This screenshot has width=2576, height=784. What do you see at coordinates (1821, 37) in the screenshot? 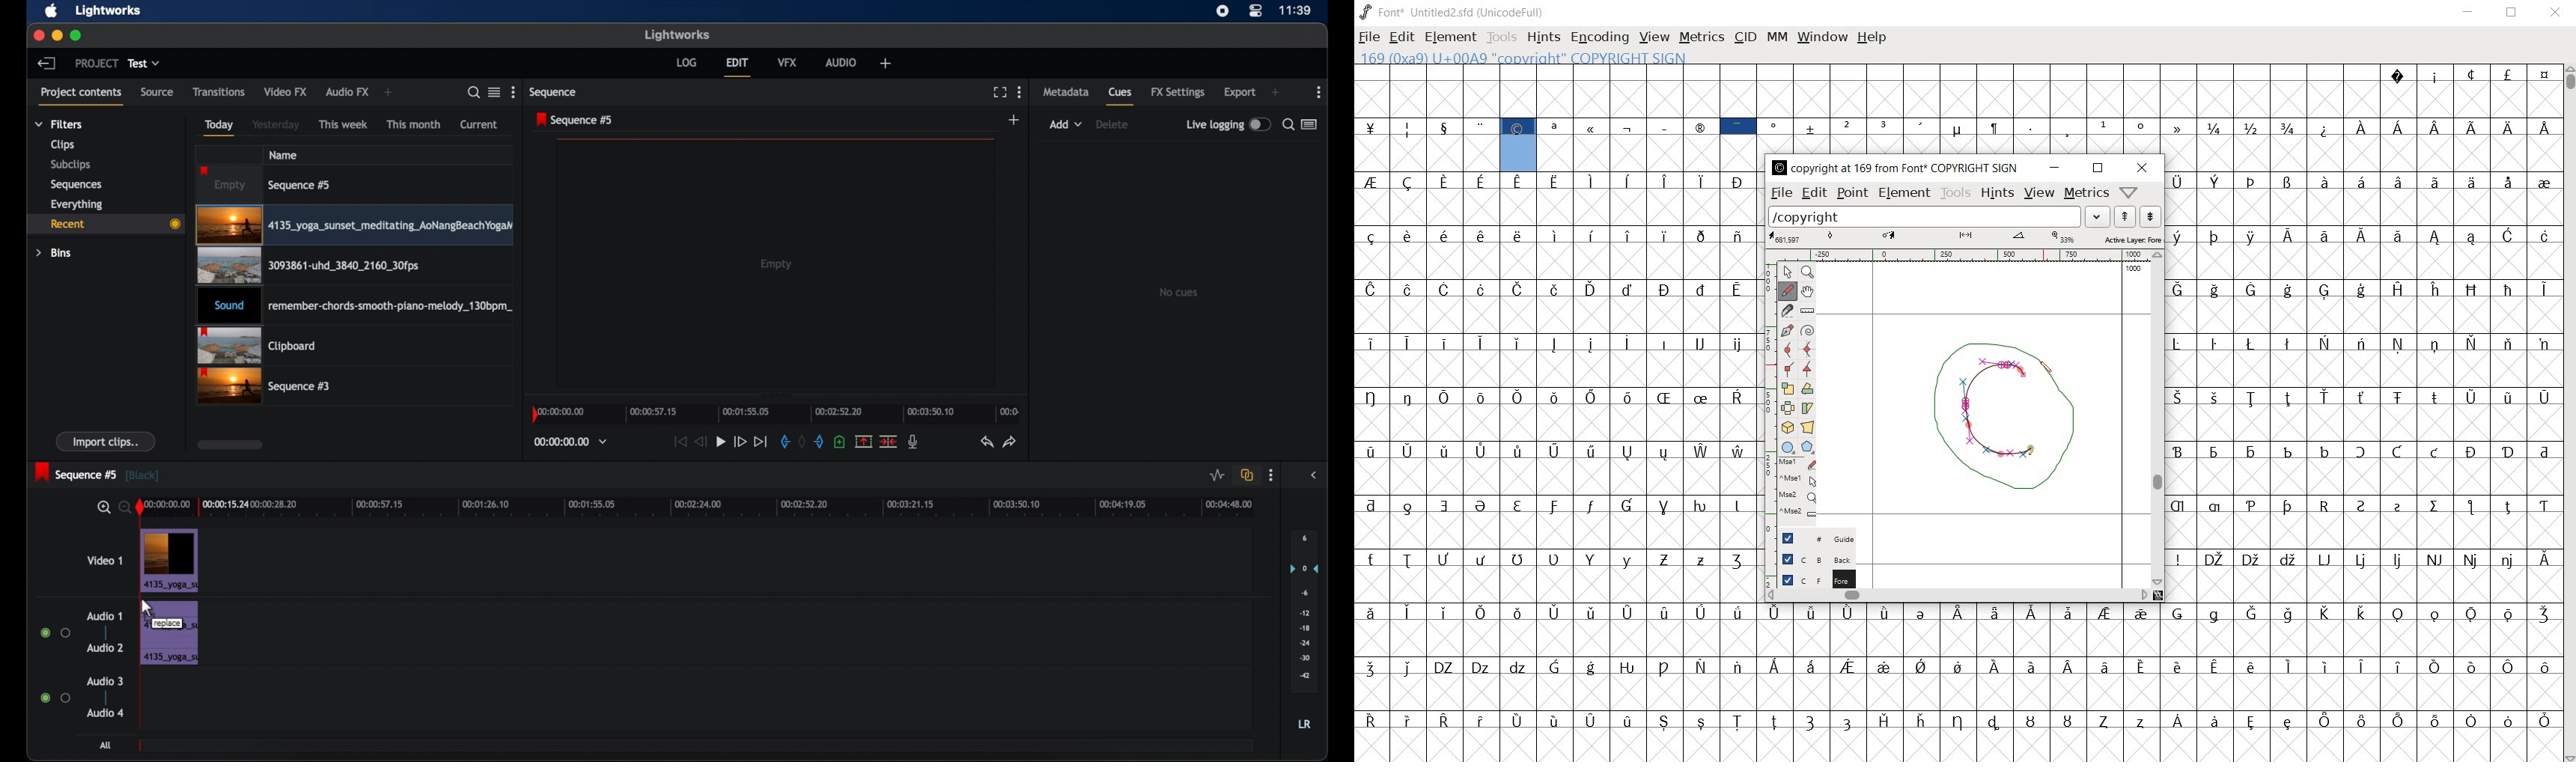
I see `window` at bounding box center [1821, 37].